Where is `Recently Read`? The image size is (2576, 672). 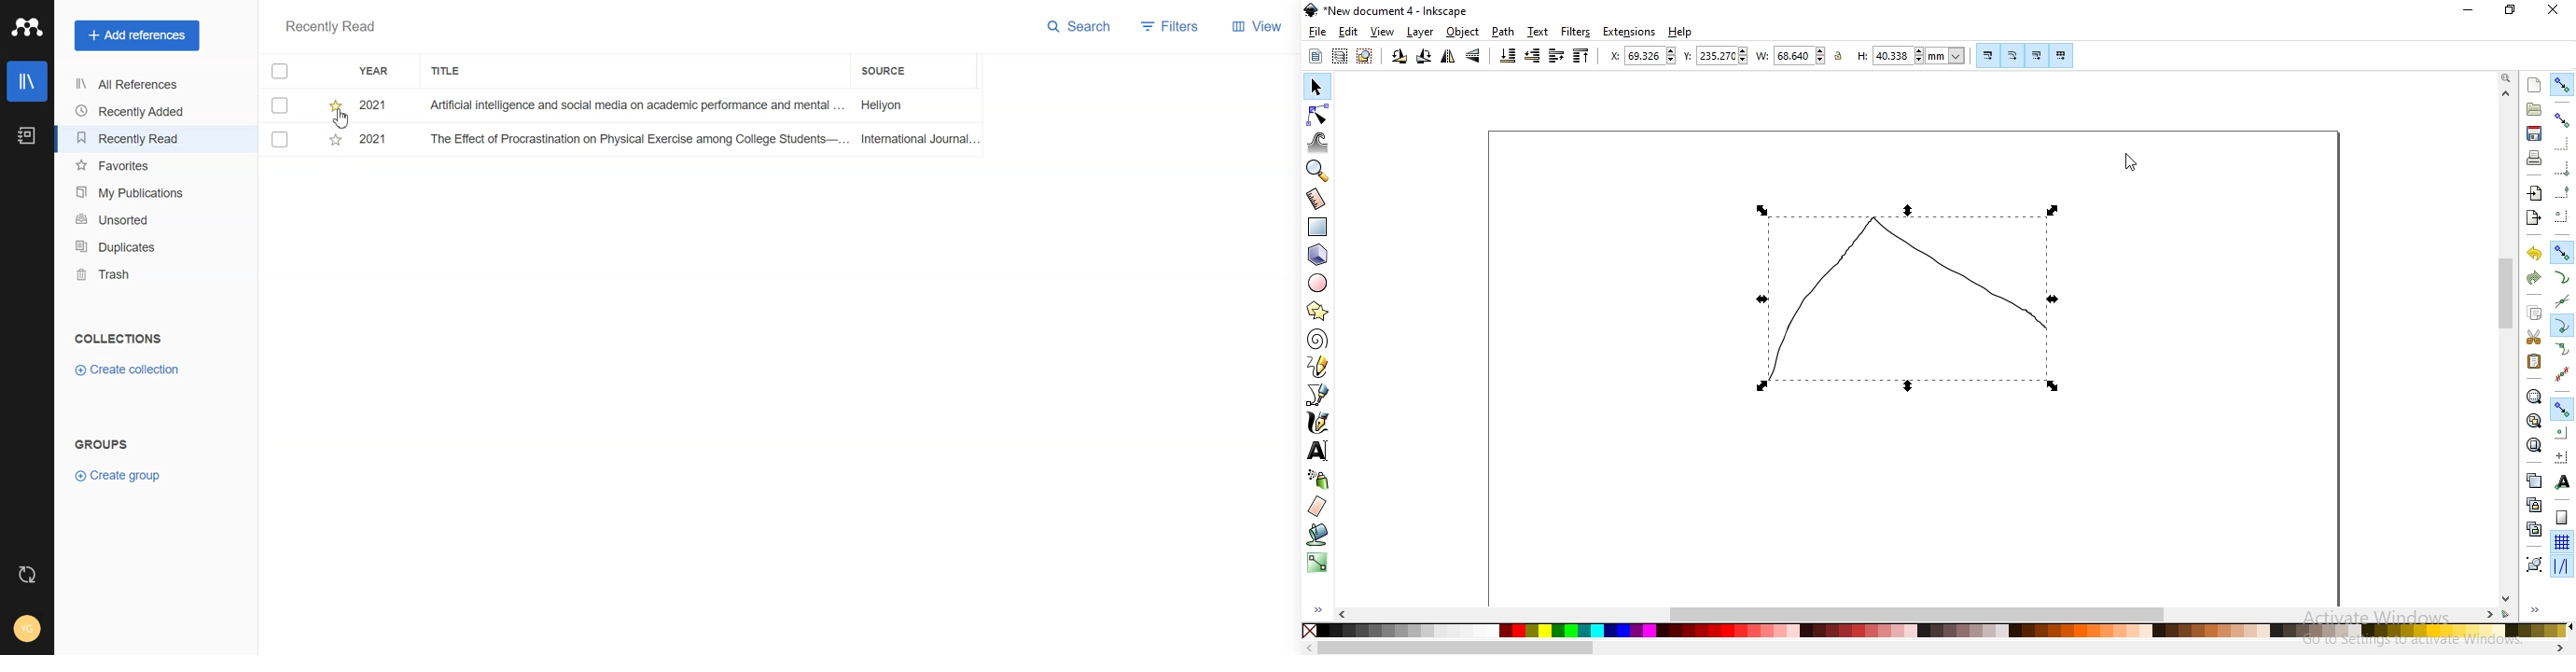 Recently Read is located at coordinates (134, 138).